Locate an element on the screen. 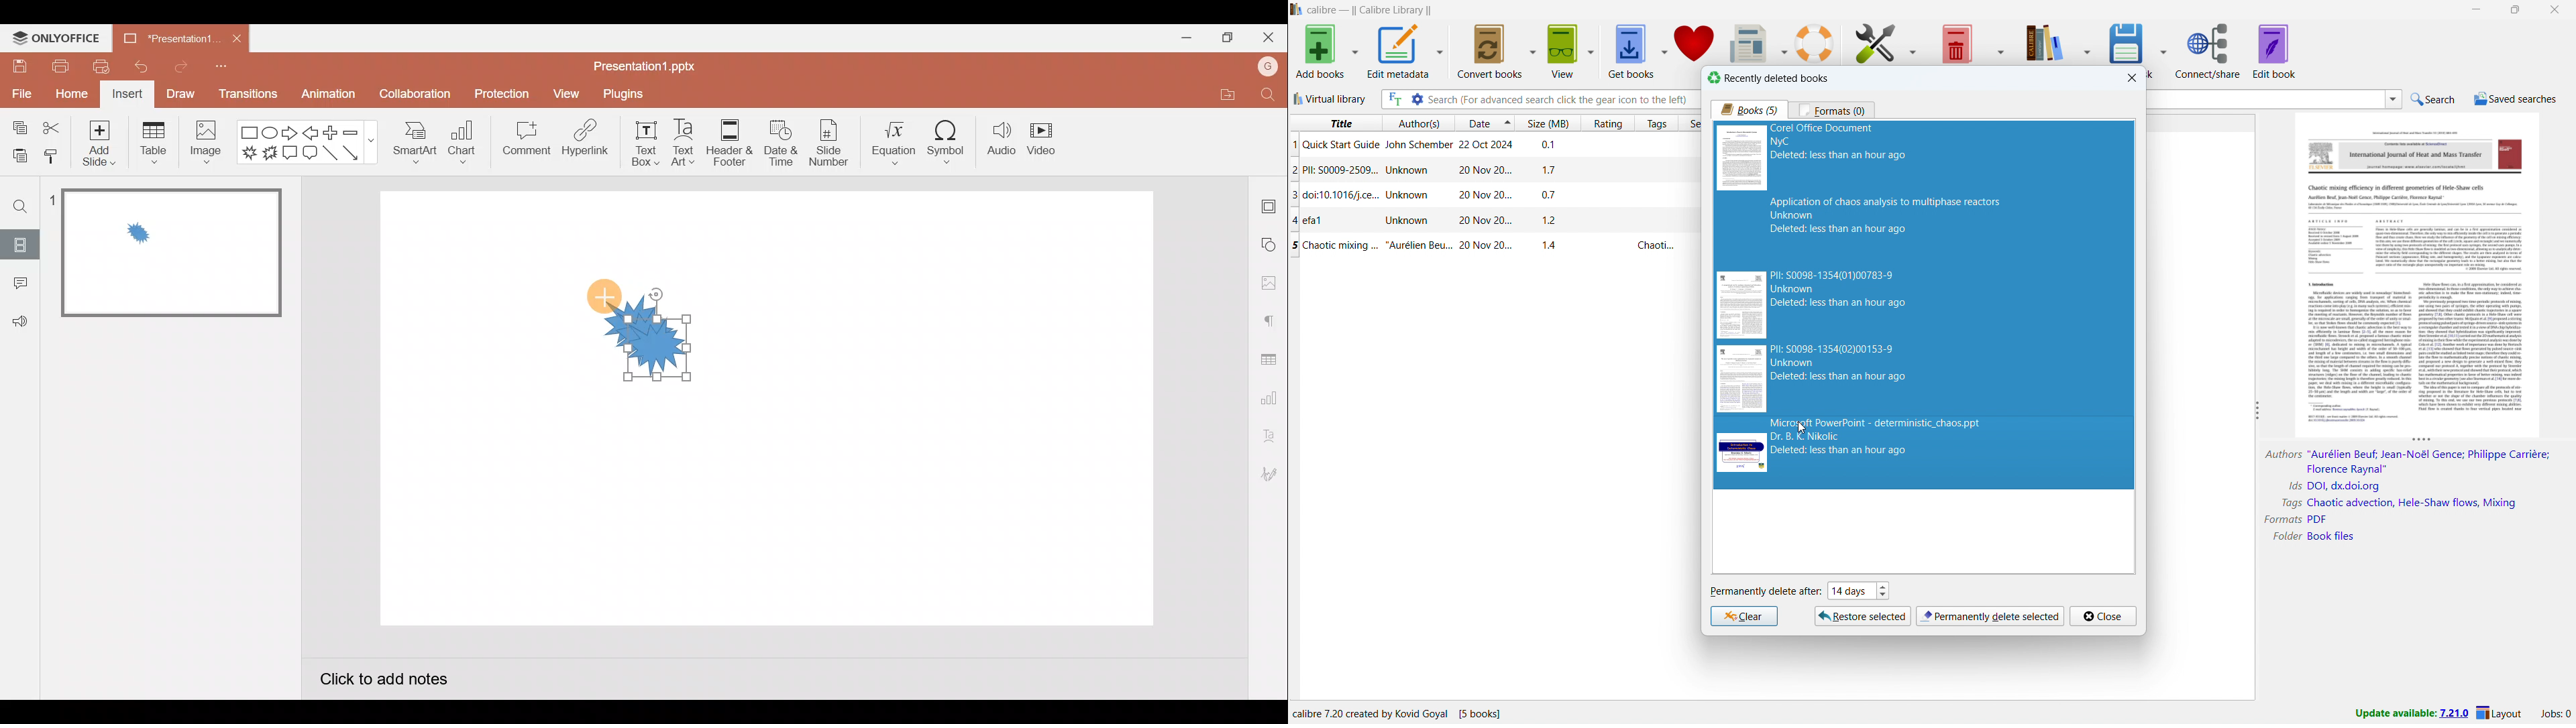 The image size is (2576, 728). Find is located at coordinates (19, 206).